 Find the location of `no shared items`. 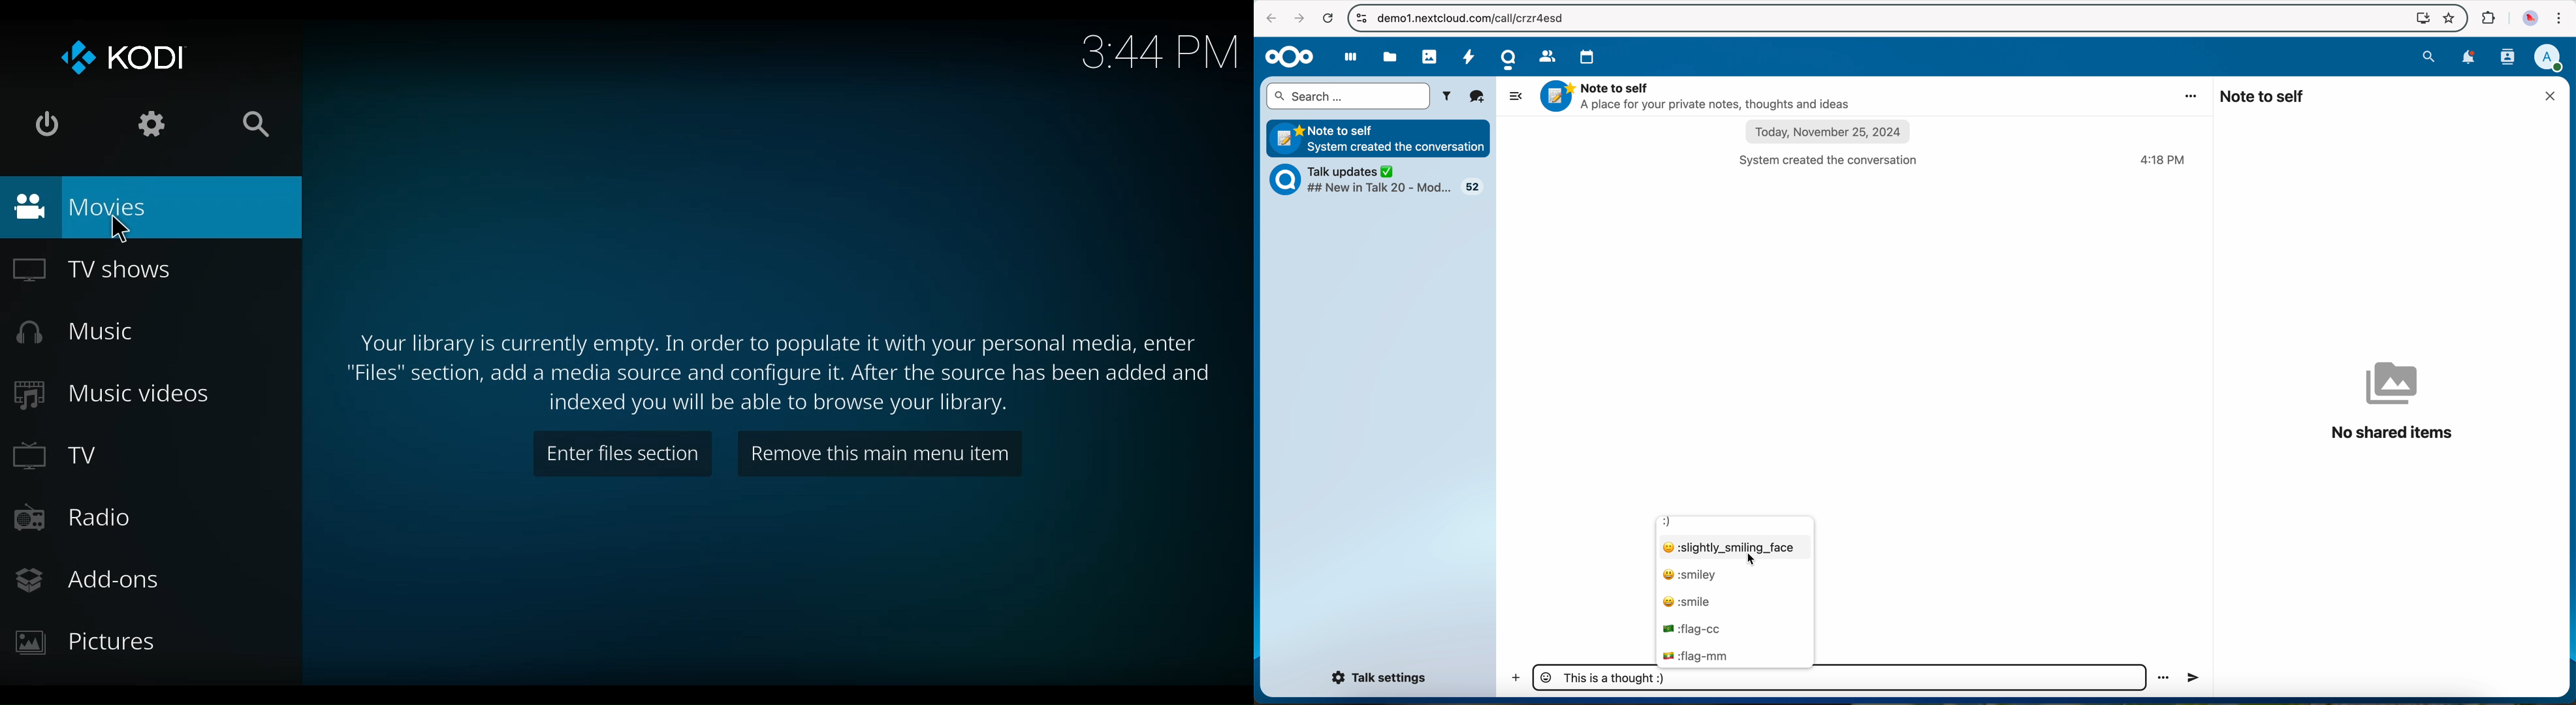

no shared items is located at coordinates (2393, 401).